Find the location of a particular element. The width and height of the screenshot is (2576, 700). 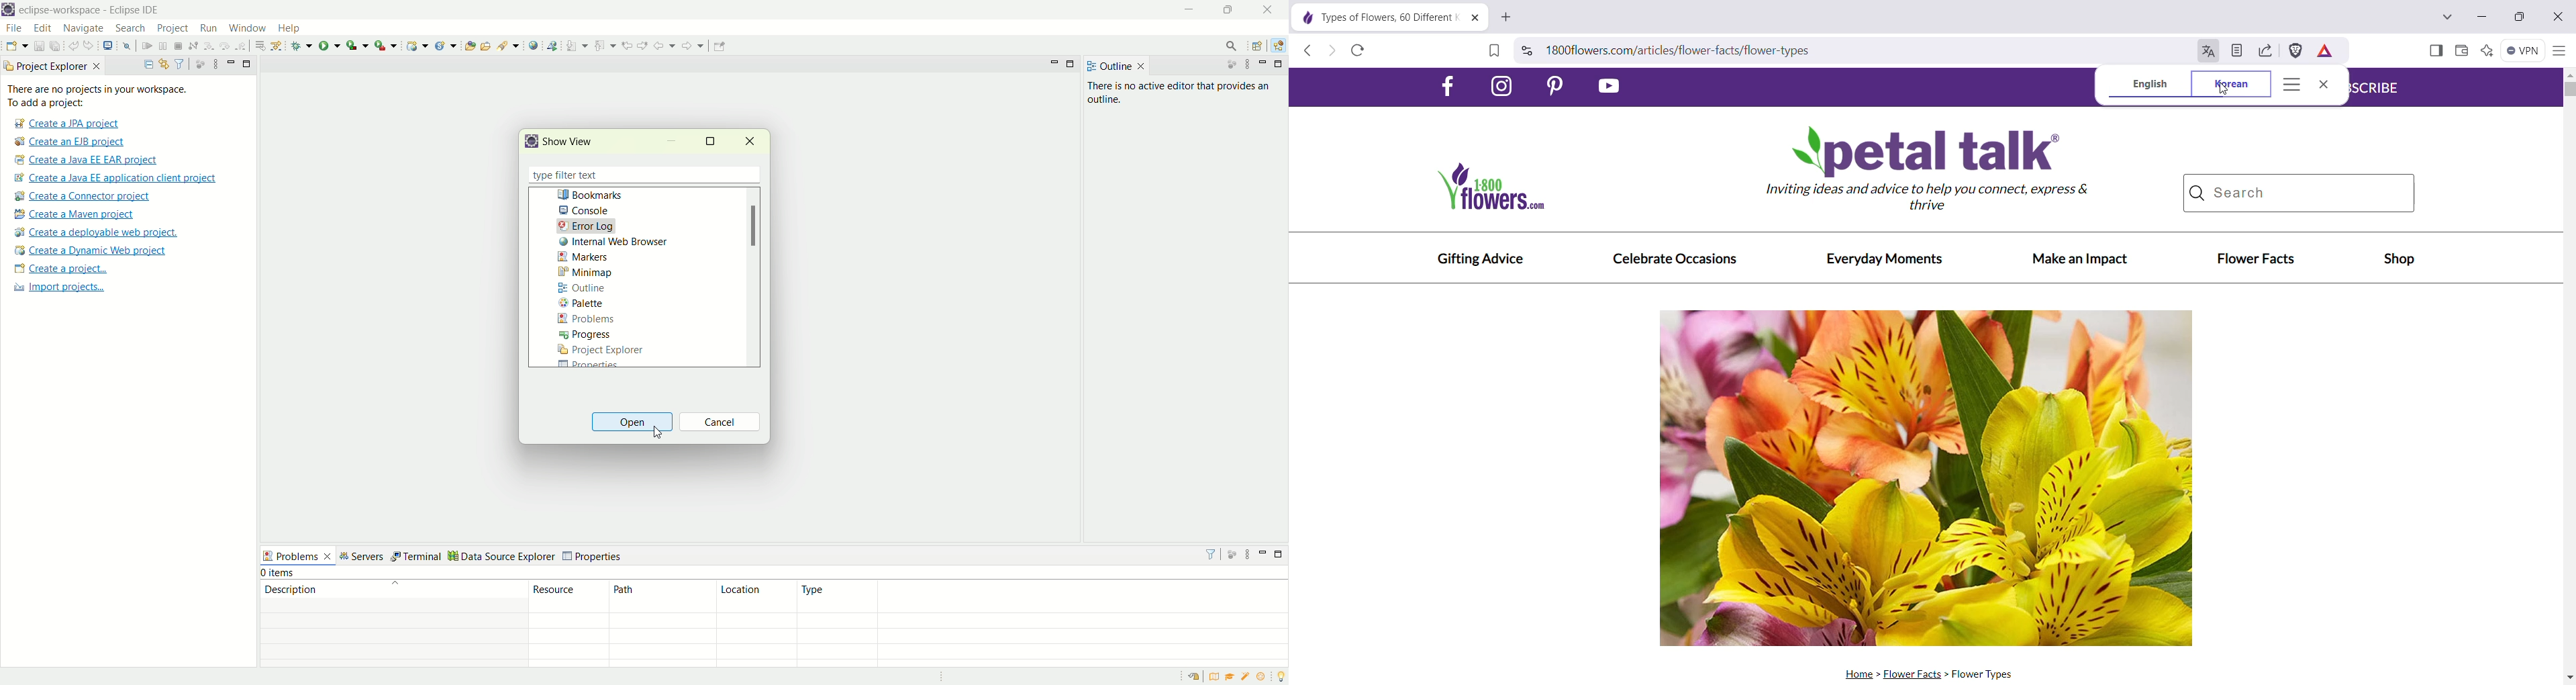

tip of the day is located at coordinates (1280, 677).